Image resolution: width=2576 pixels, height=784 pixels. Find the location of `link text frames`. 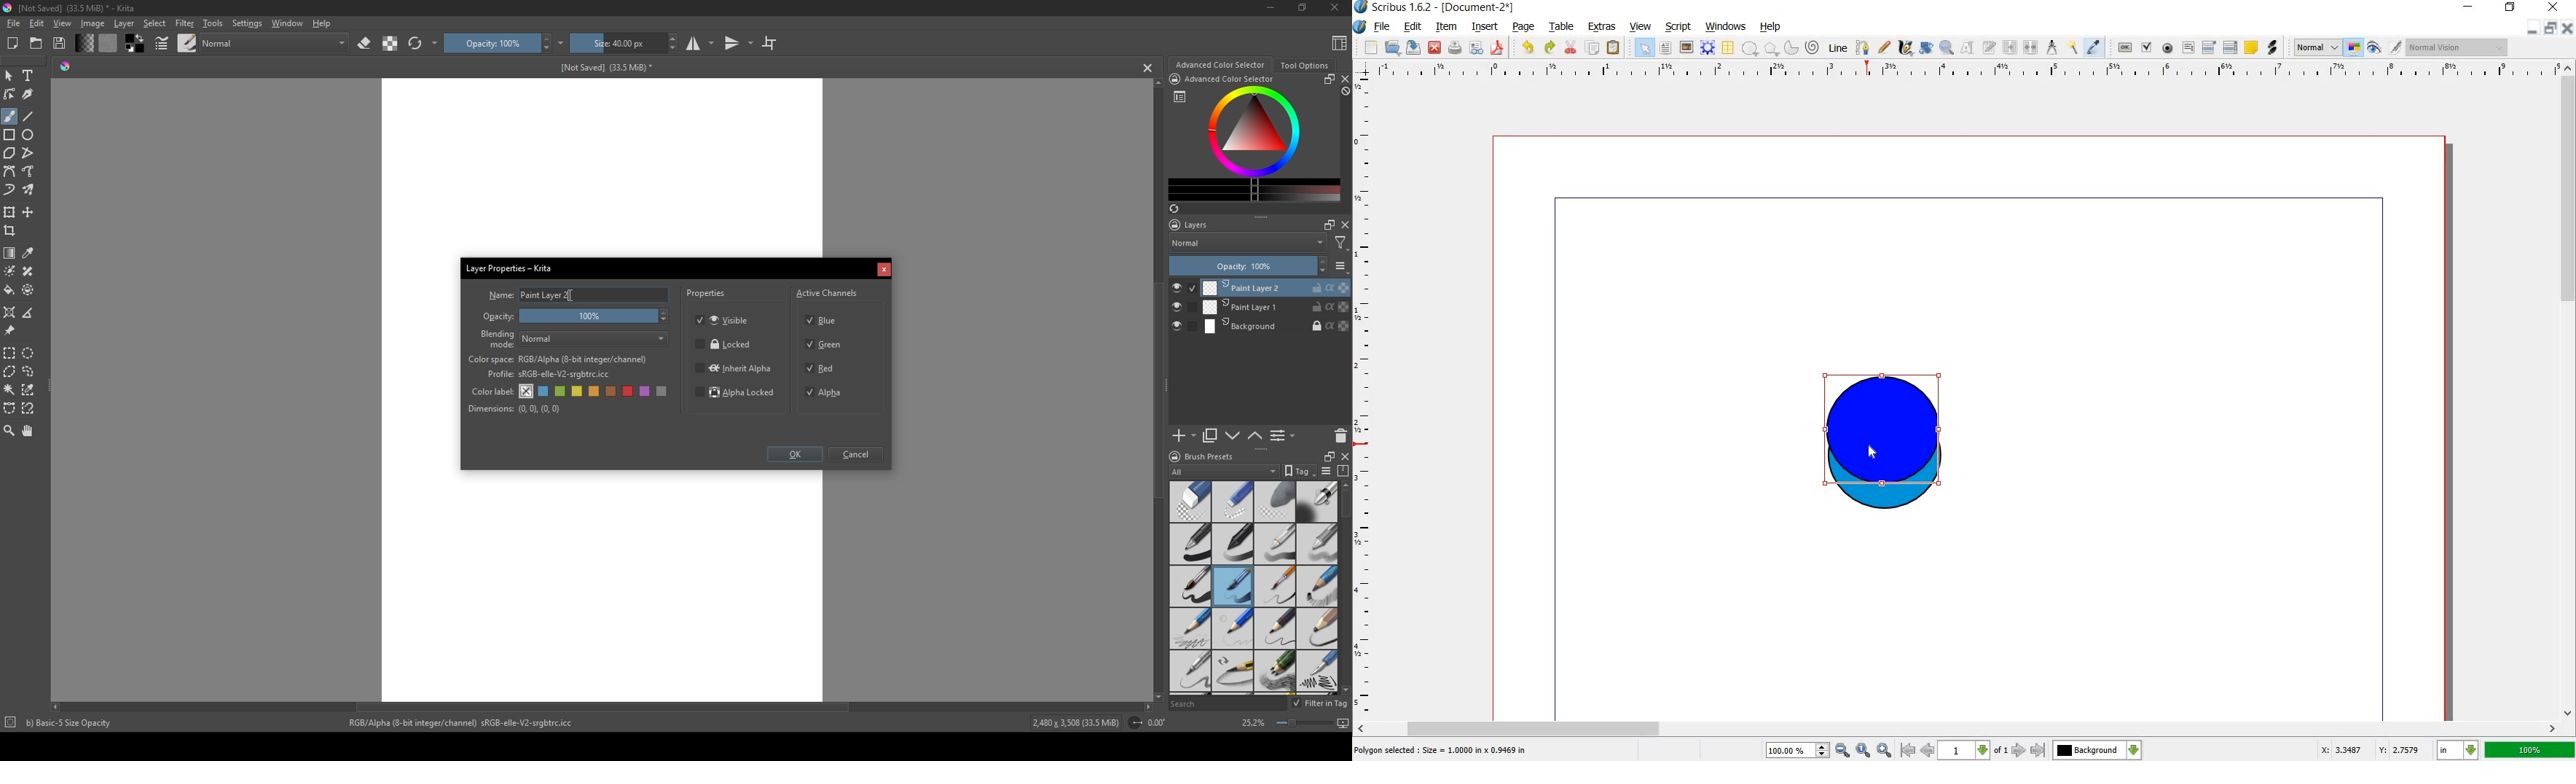

link text frames is located at coordinates (2011, 48).